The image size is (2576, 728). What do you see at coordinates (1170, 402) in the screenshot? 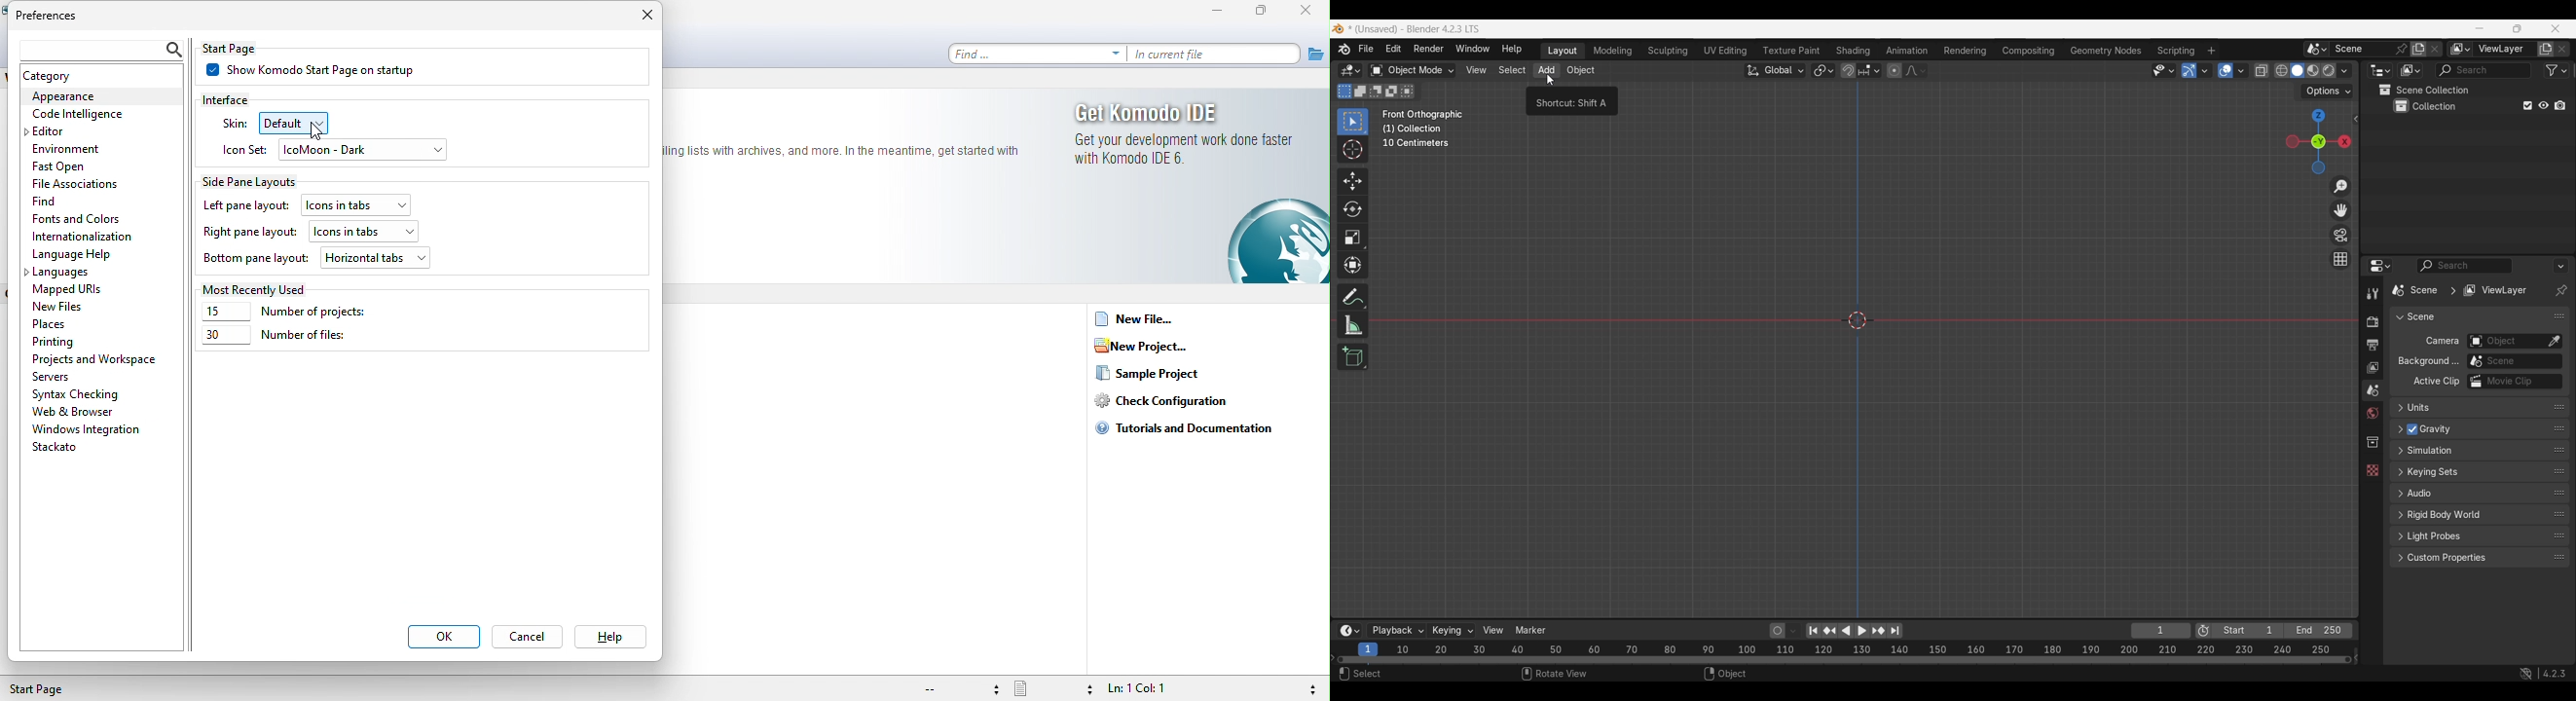
I see `check configuration` at bounding box center [1170, 402].